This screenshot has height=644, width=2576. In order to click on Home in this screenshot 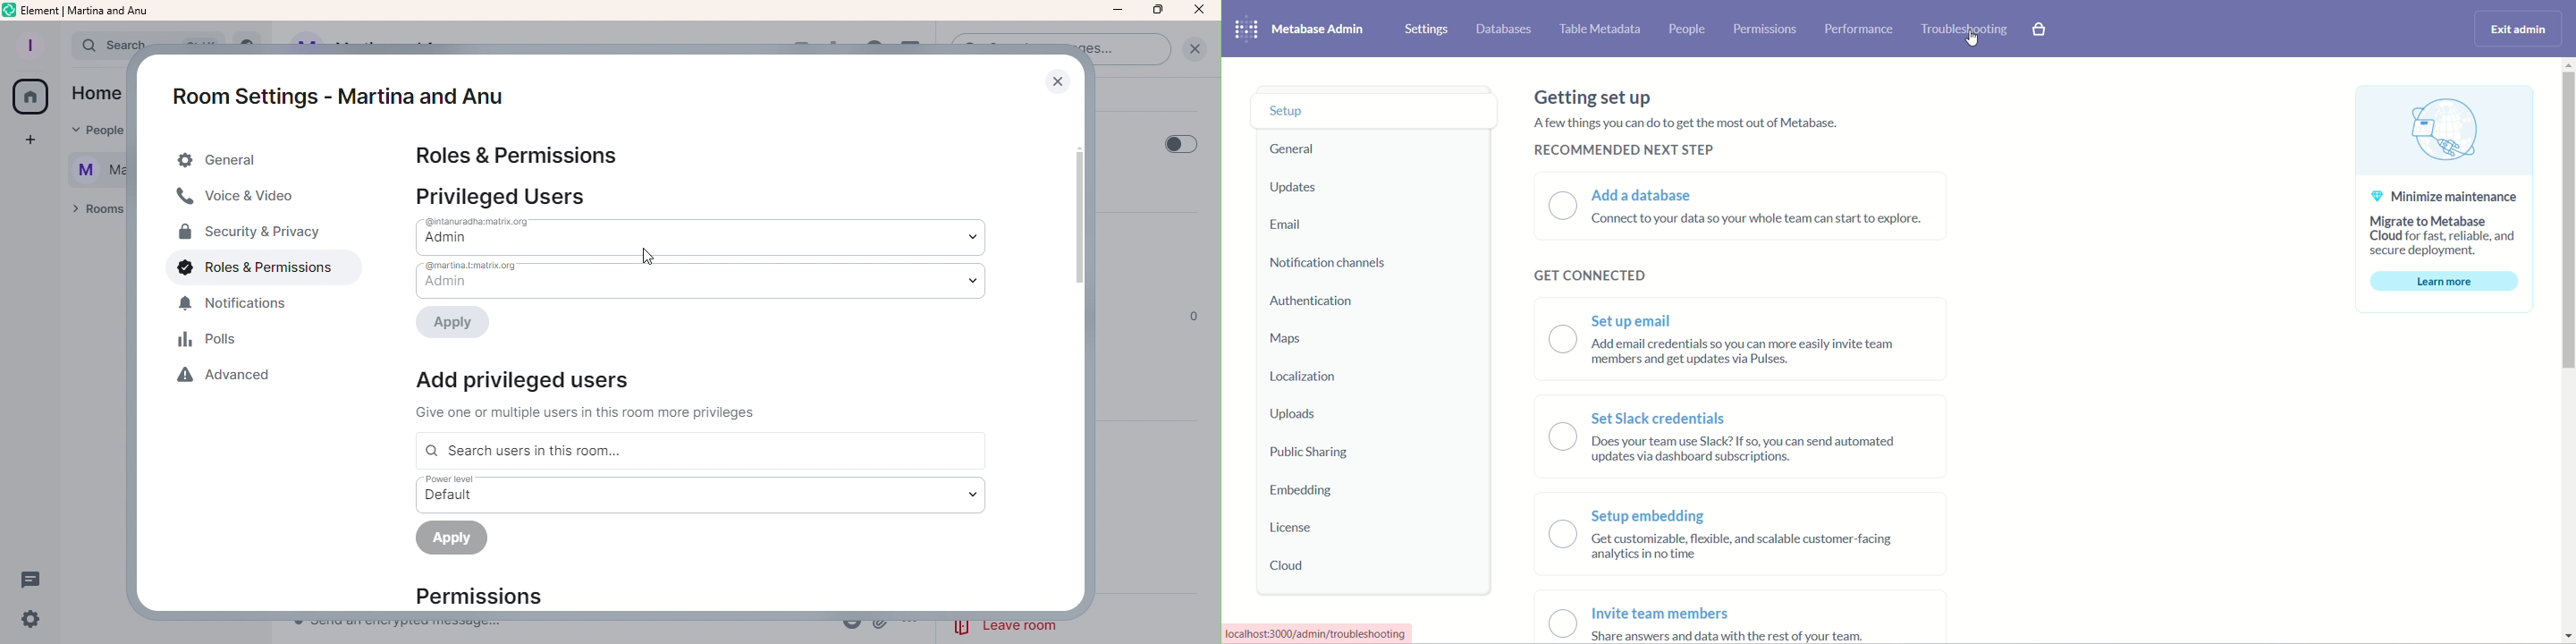, I will do `click(94, 95)`.